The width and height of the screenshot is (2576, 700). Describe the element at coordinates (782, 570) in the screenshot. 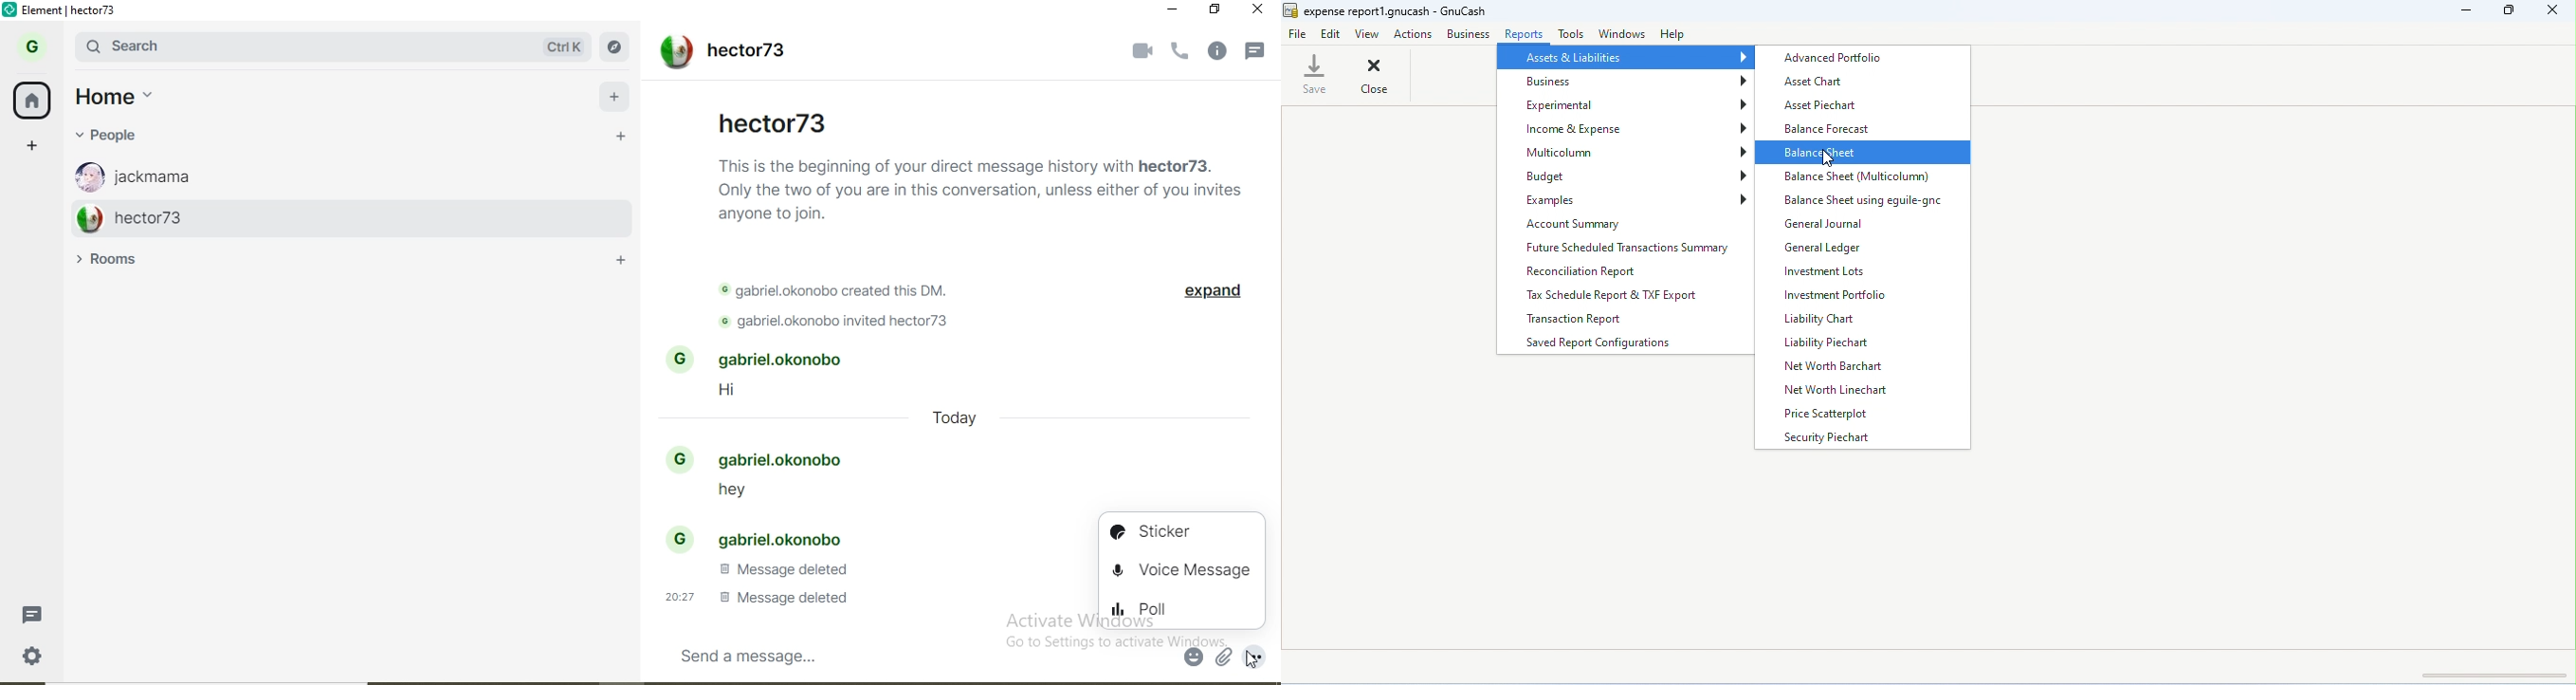

I see `text 4` at that location.